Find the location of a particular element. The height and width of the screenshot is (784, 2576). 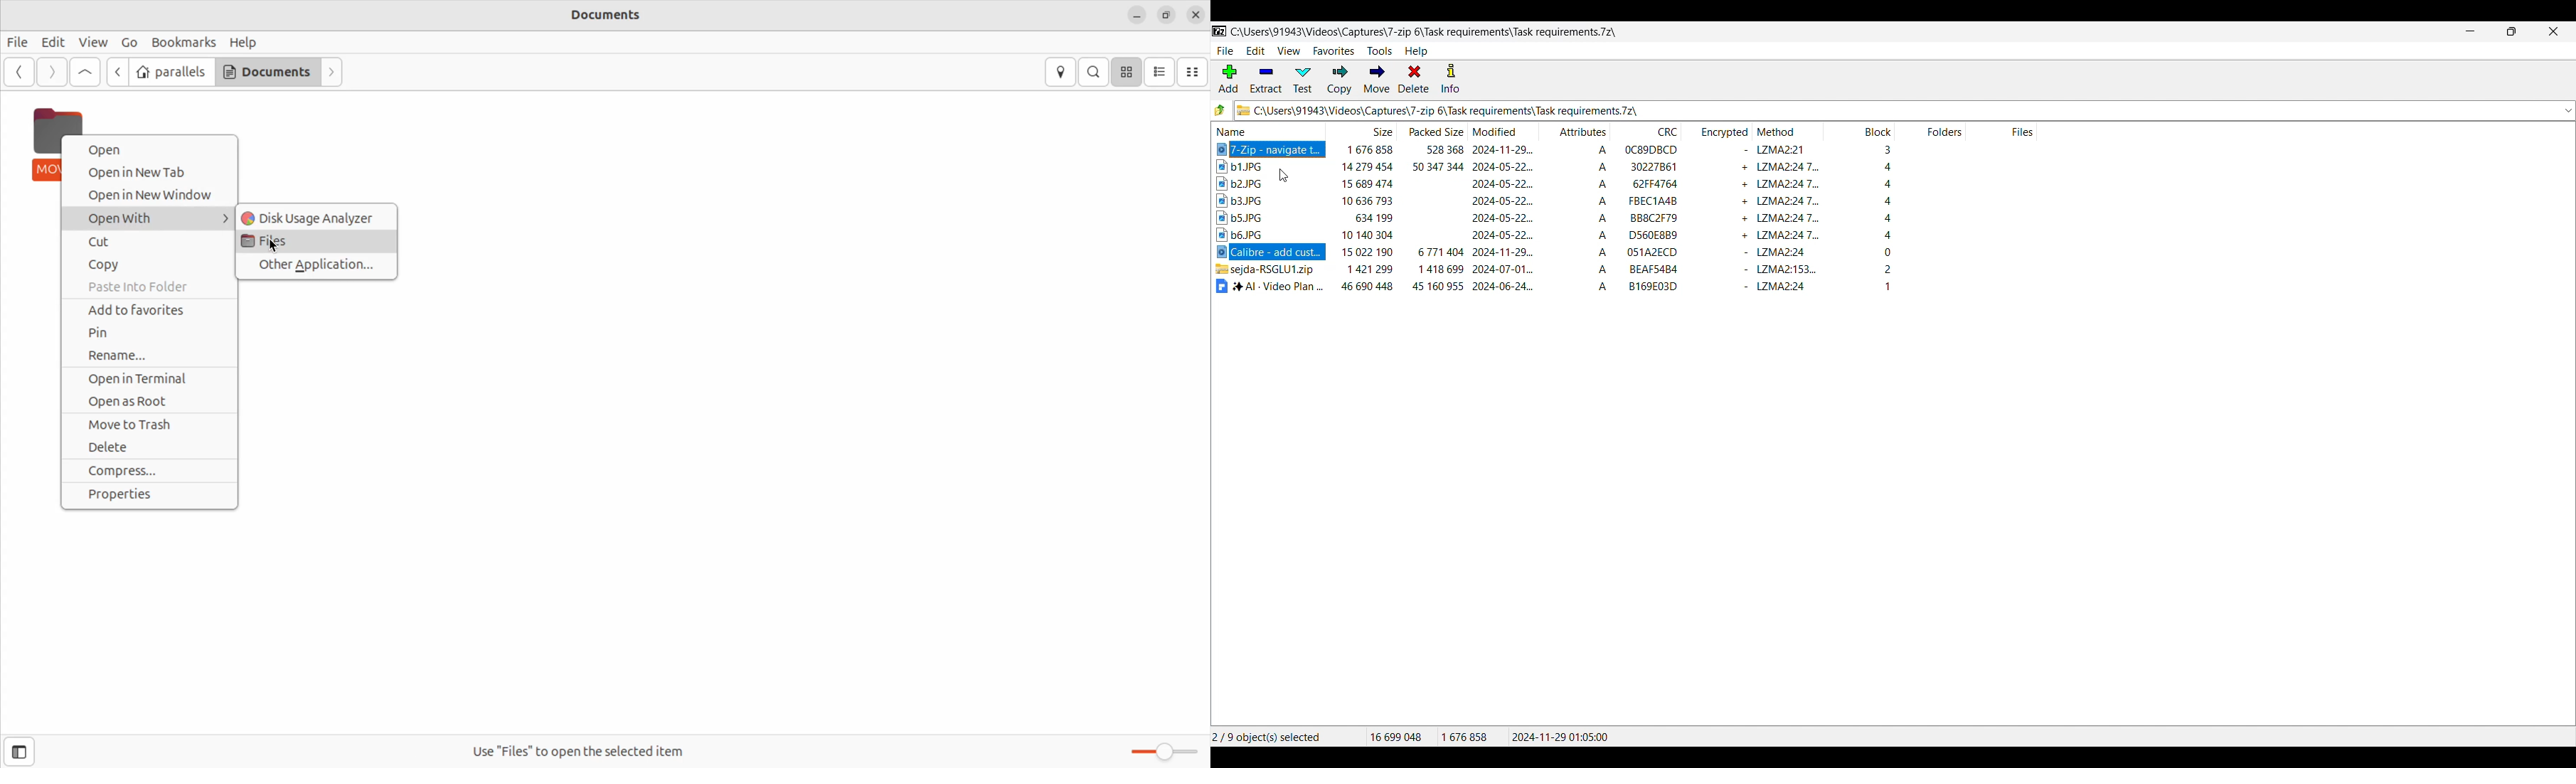

Cursor position unchanged after clicking on Select by Type is located at coordinates (1283, 176).